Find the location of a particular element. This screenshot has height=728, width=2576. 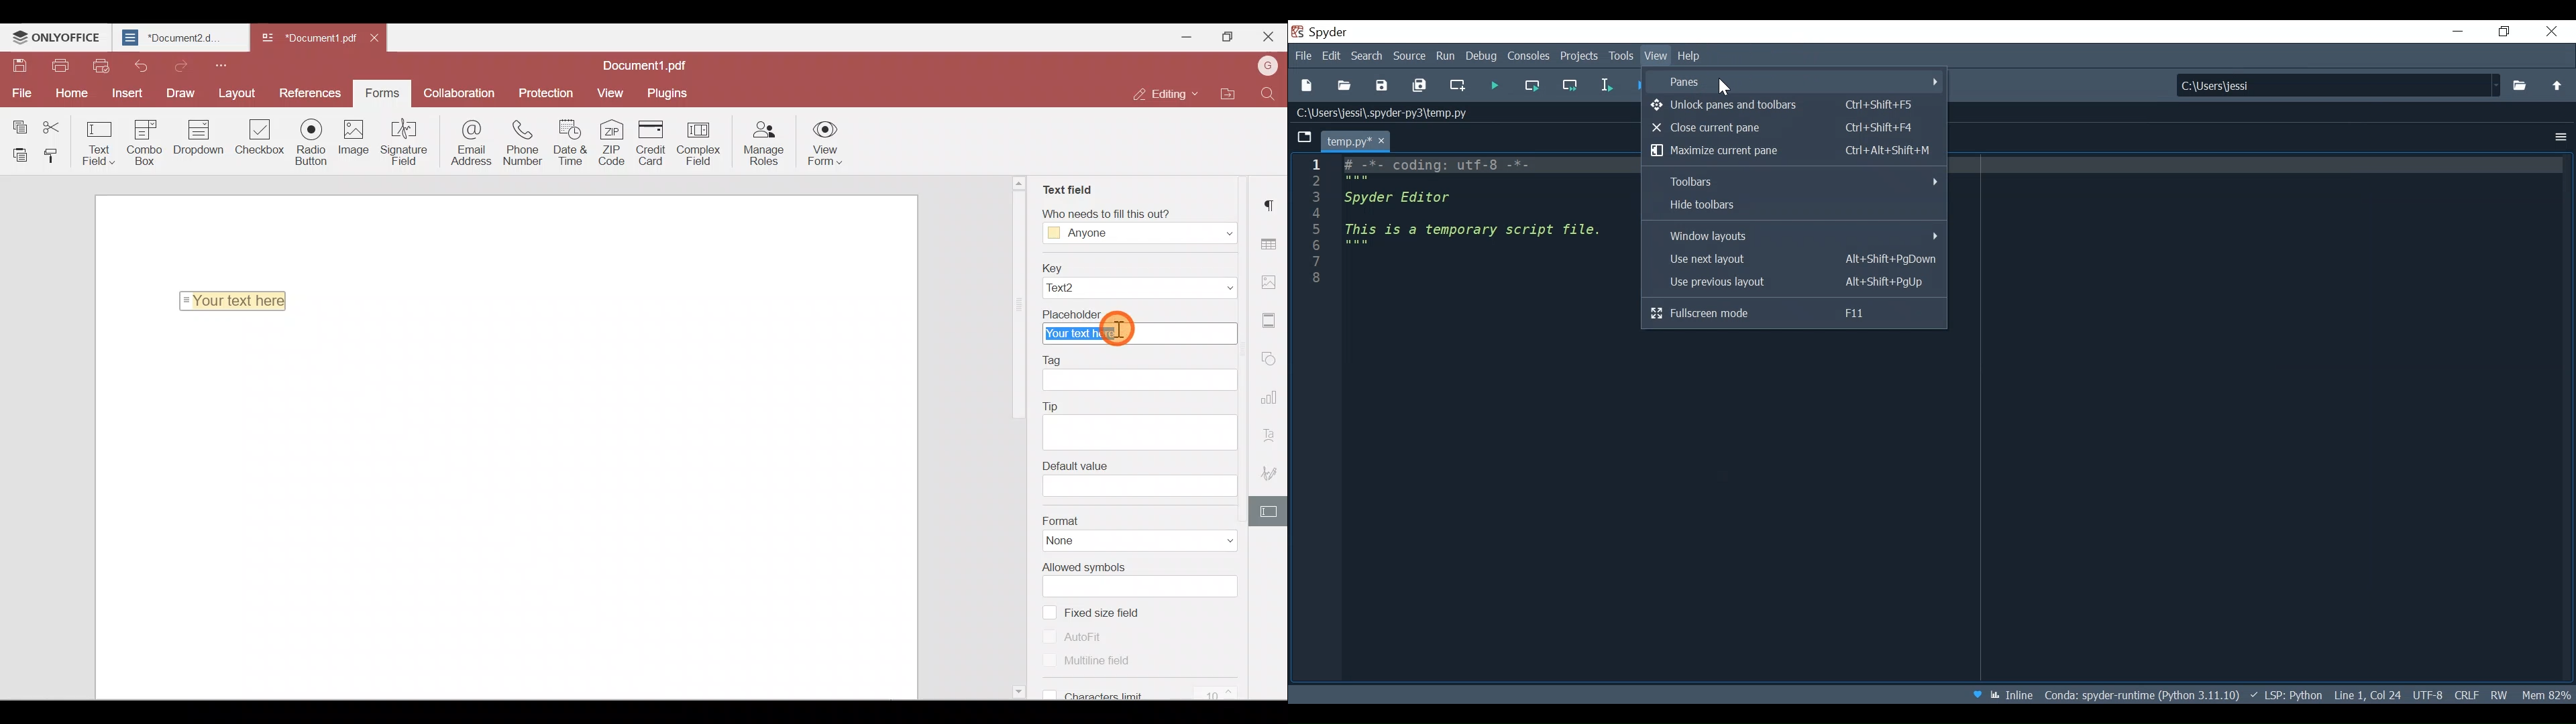

Form is located at coordinates (381, 91).